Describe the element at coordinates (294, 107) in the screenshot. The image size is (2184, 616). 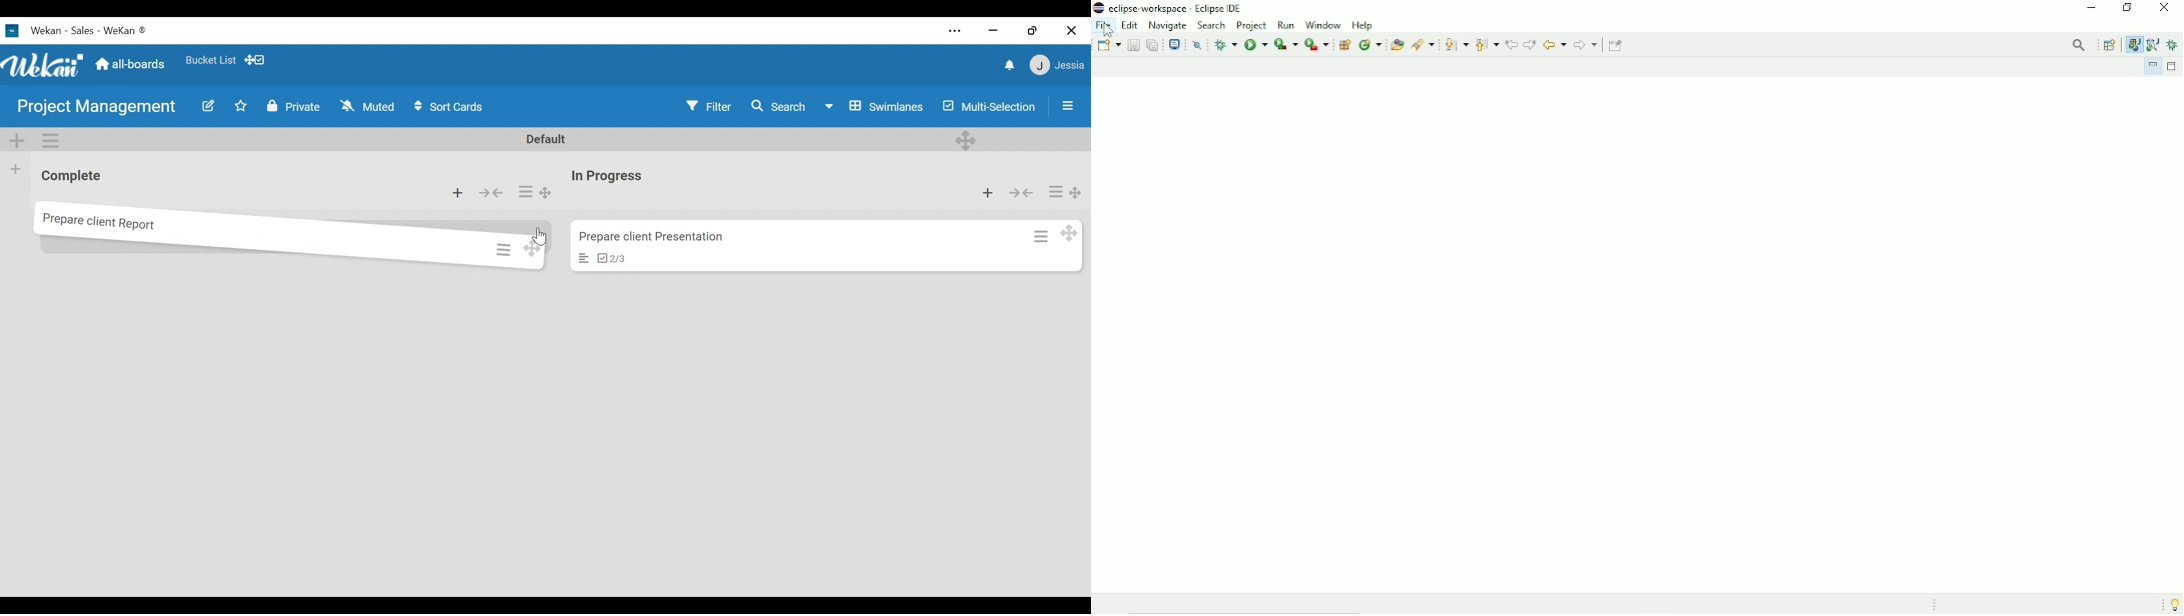
I see `Private` at that location.